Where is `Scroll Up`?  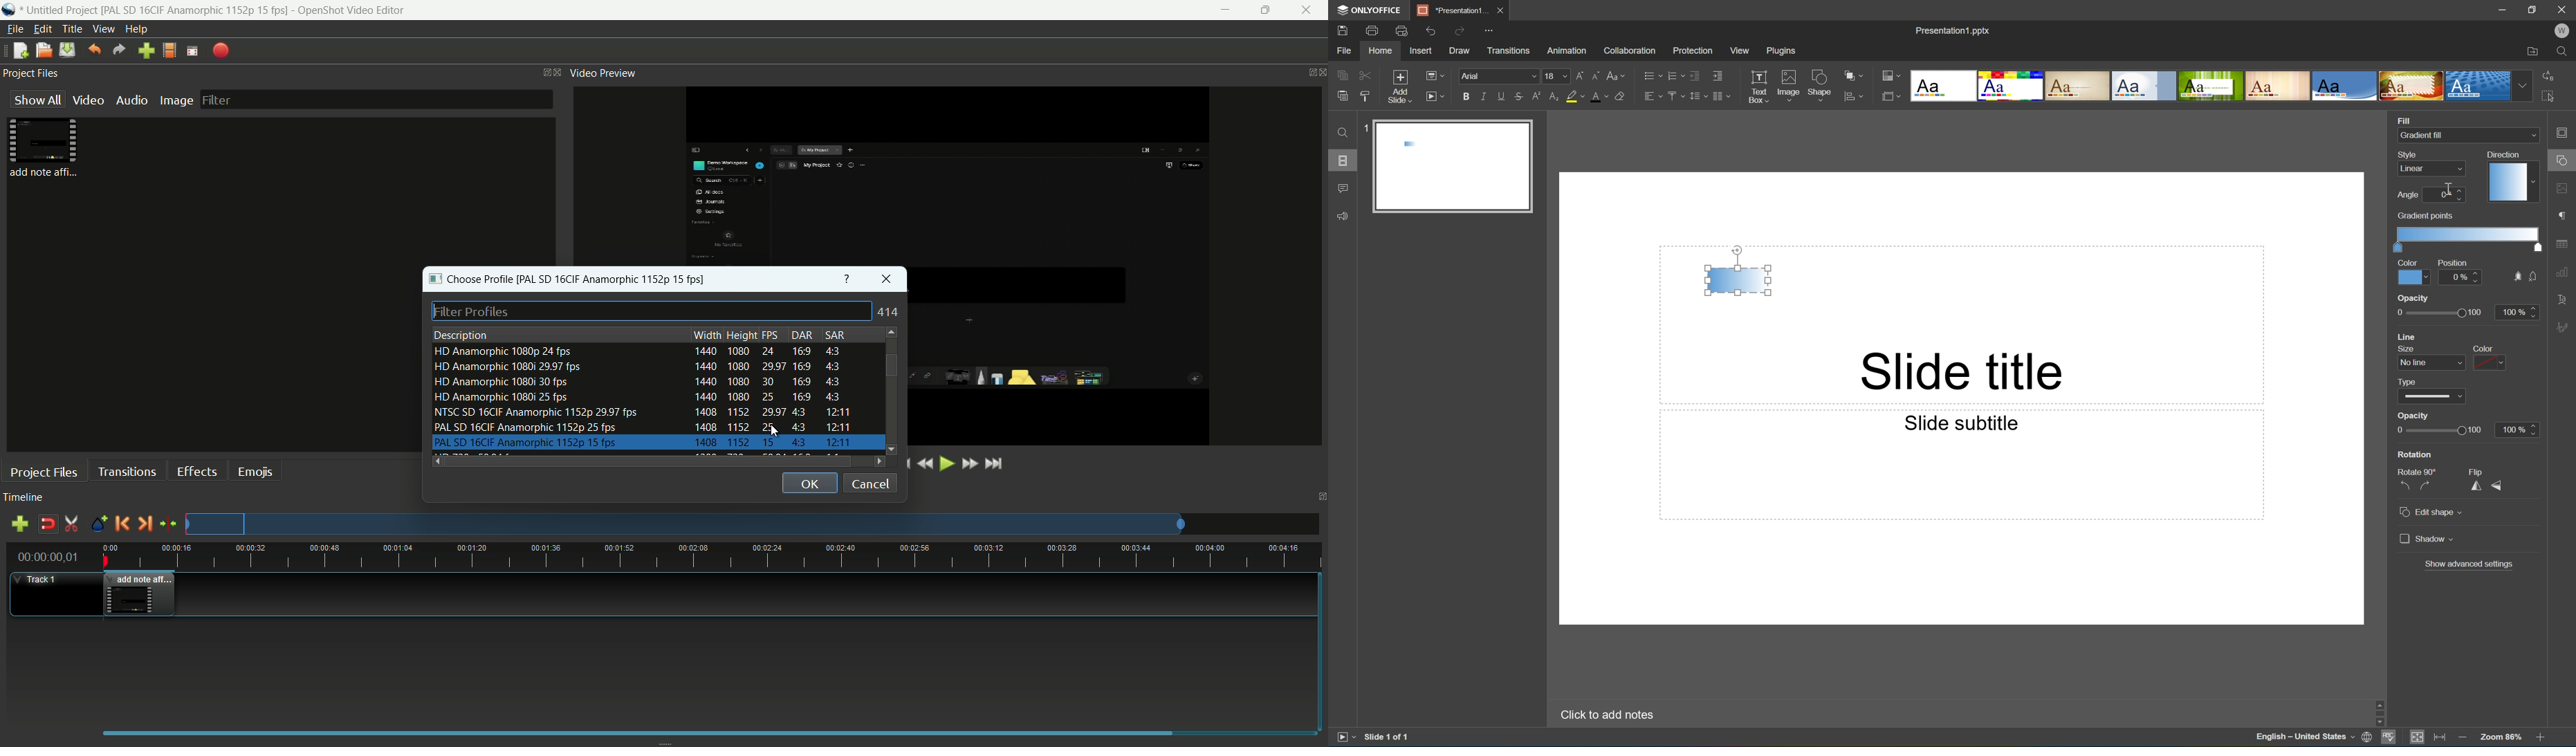 Scroll Up is located at coordinates (2540, 699).